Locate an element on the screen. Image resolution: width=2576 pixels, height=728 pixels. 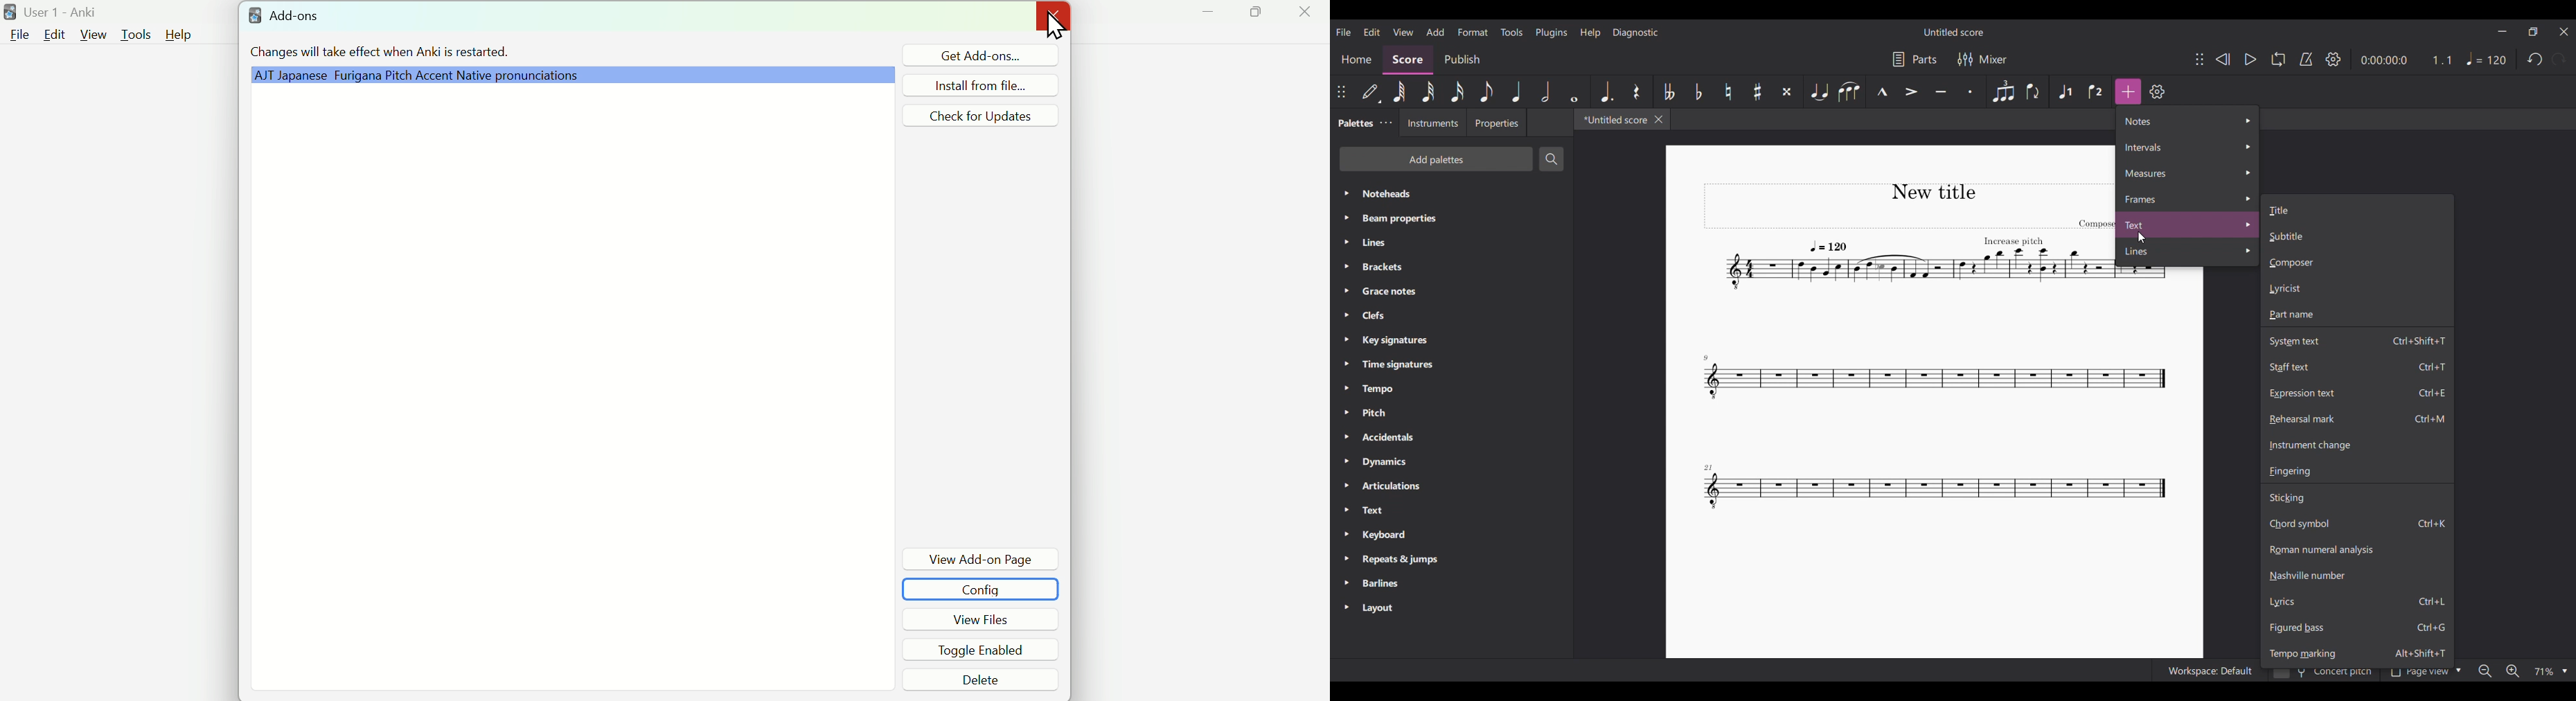
Redo is located at coordinates (2559, 59).